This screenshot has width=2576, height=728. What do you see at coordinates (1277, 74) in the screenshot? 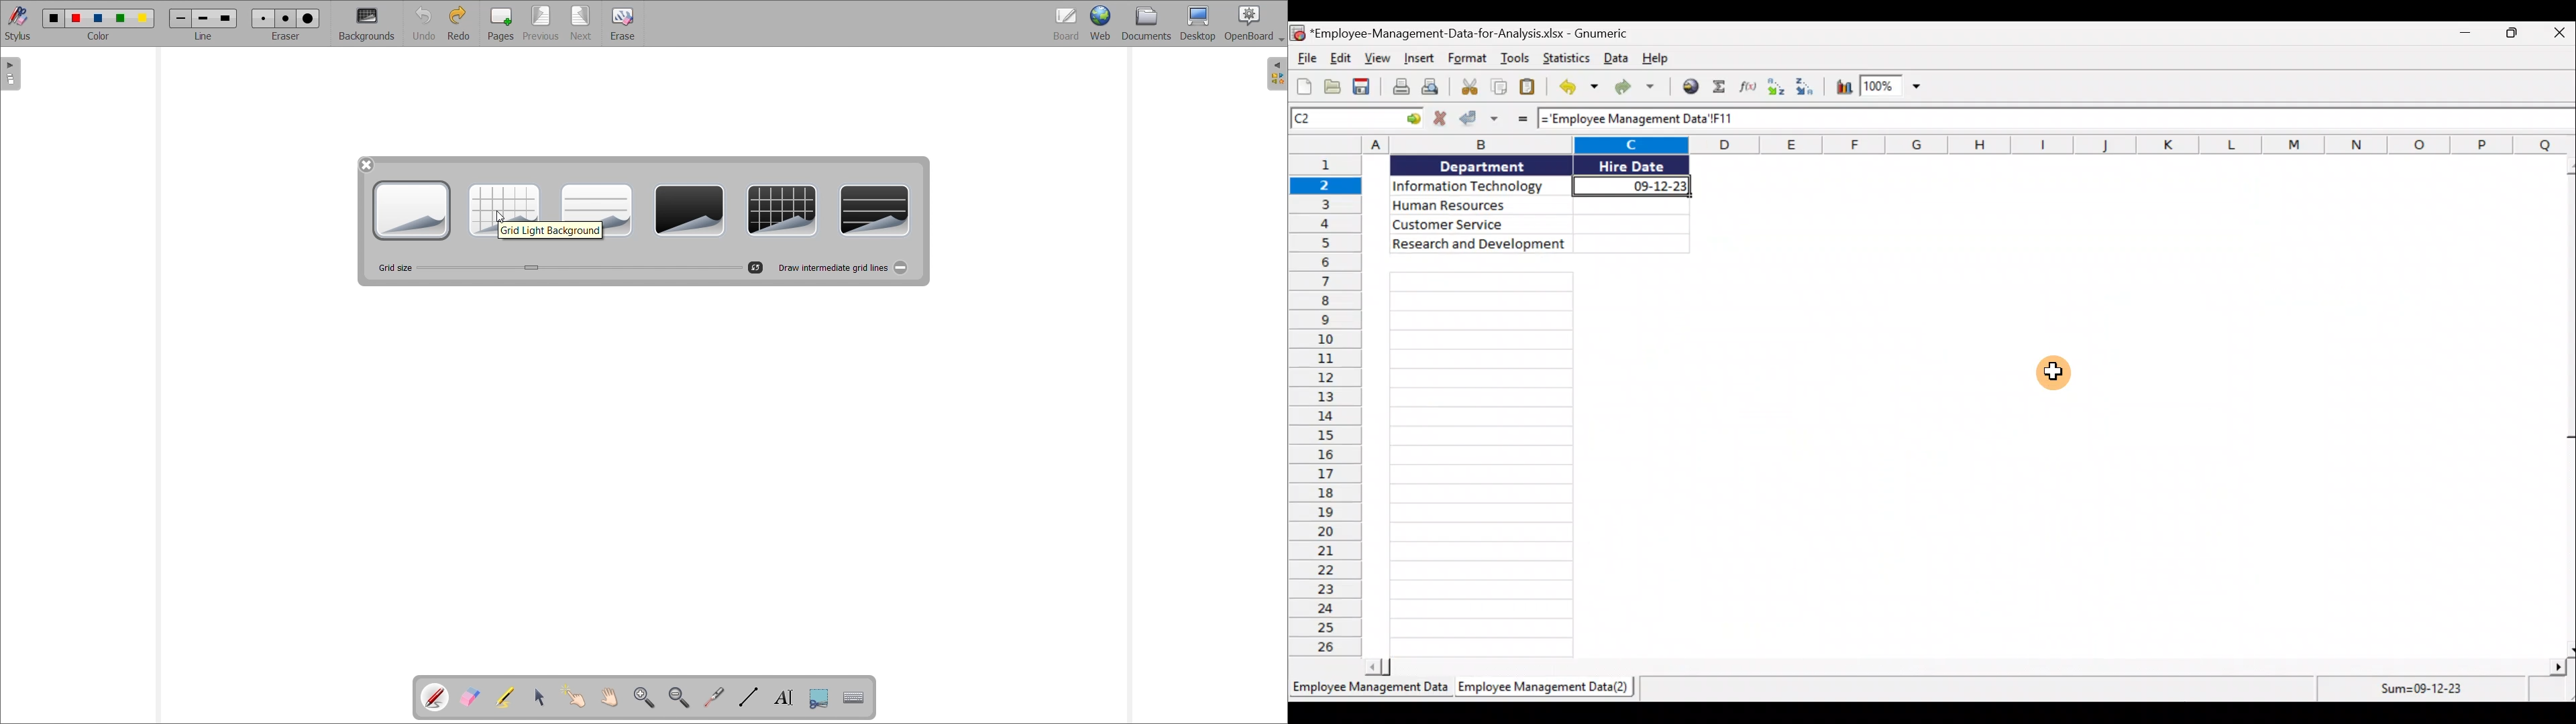
I see `Expand right sidebar` at bounding box center [1277, 74].